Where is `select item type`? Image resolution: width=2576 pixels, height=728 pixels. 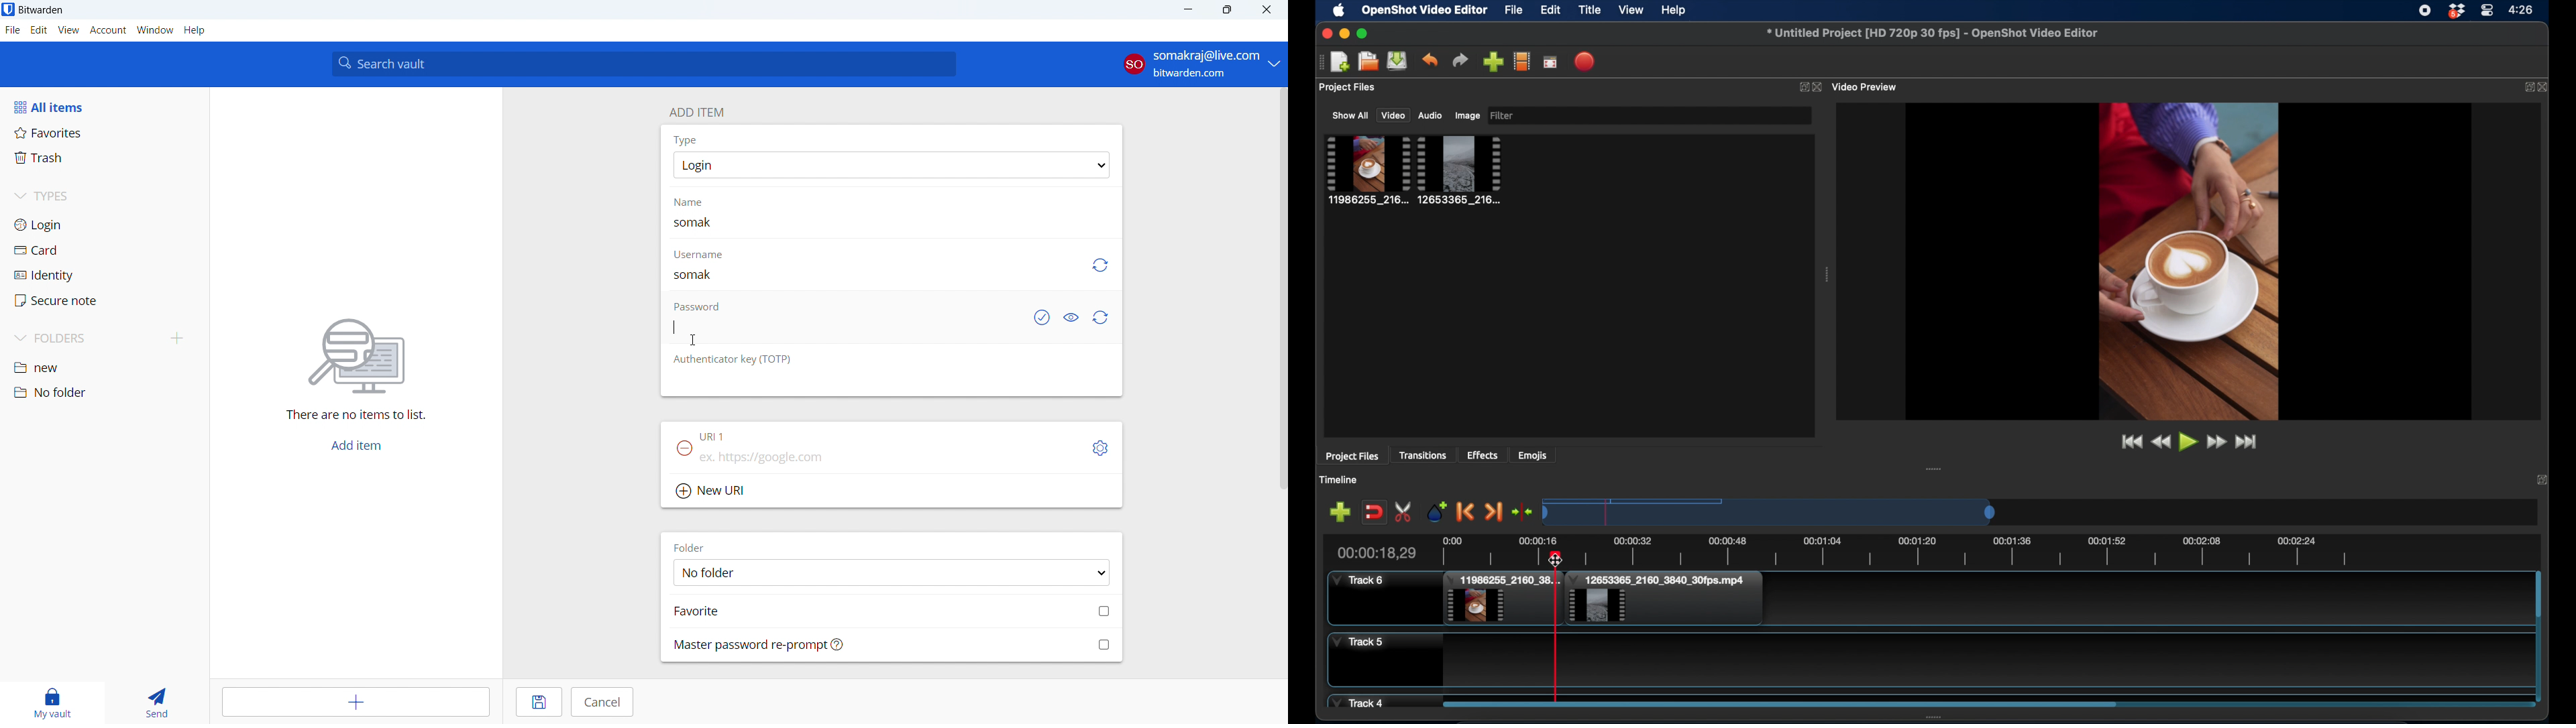
select item type is located at coordinates (892, 165).